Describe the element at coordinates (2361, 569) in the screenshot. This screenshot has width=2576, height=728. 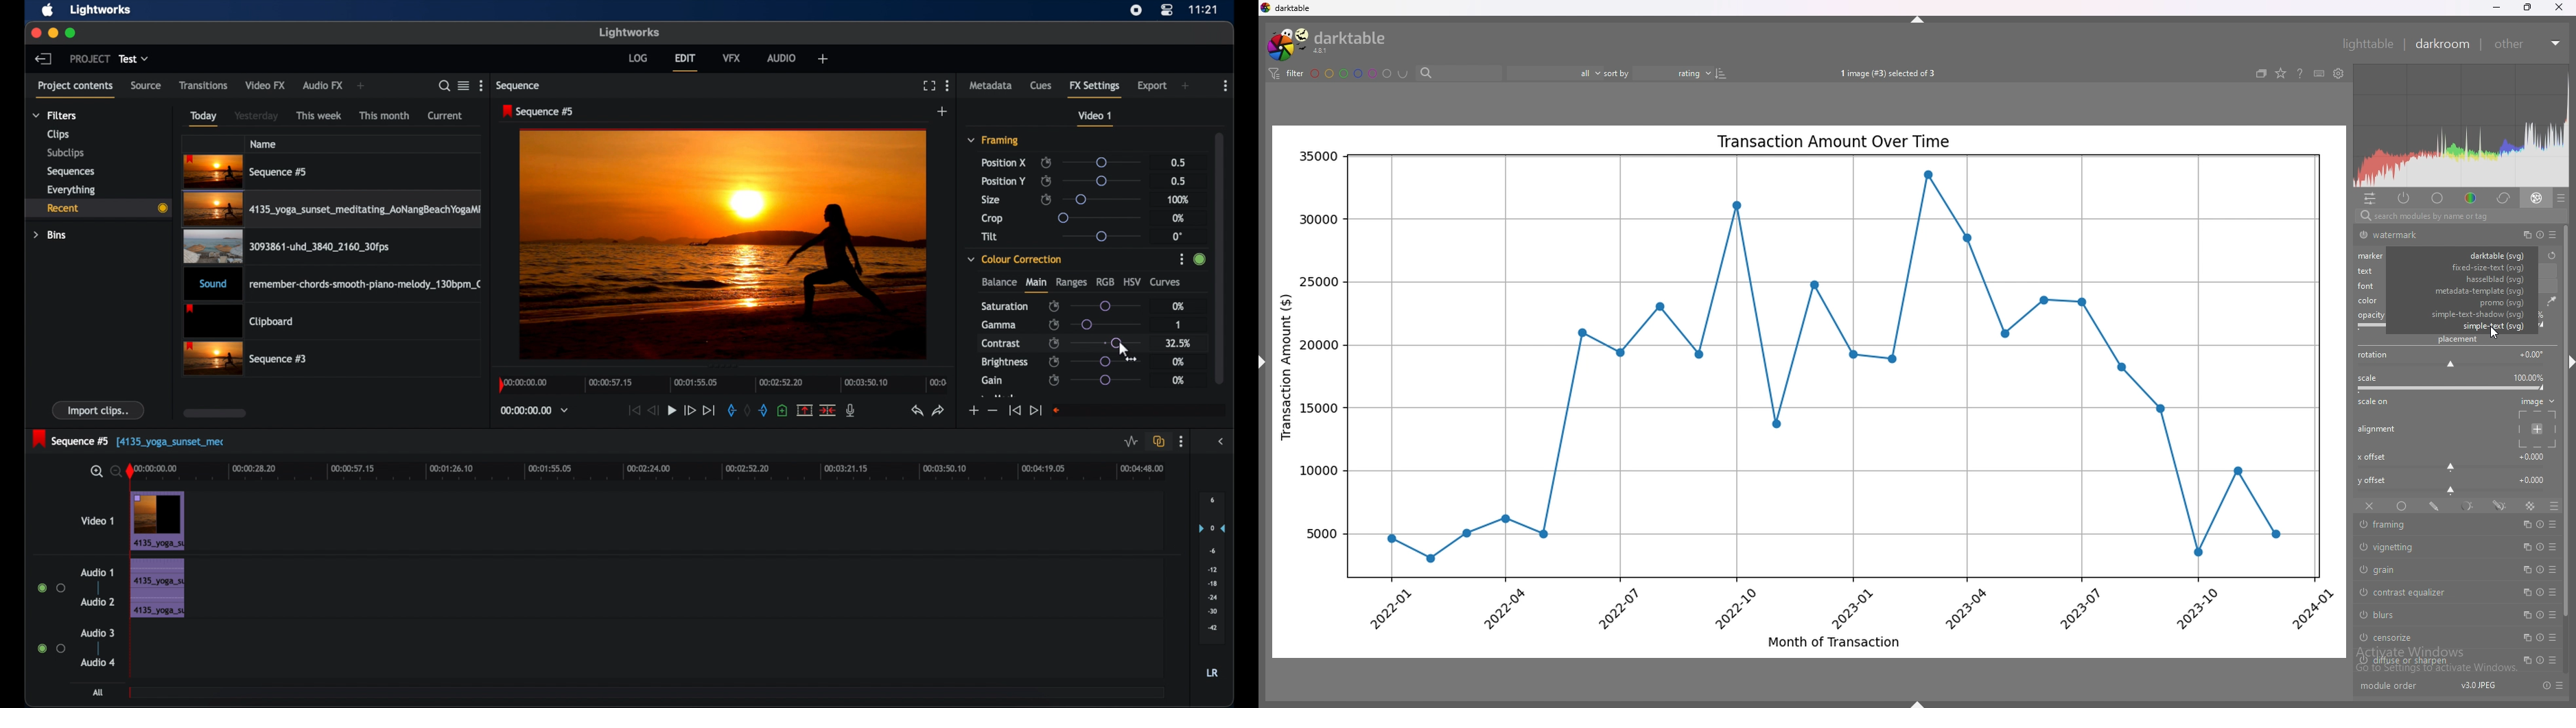
I see `switch off` at that location.